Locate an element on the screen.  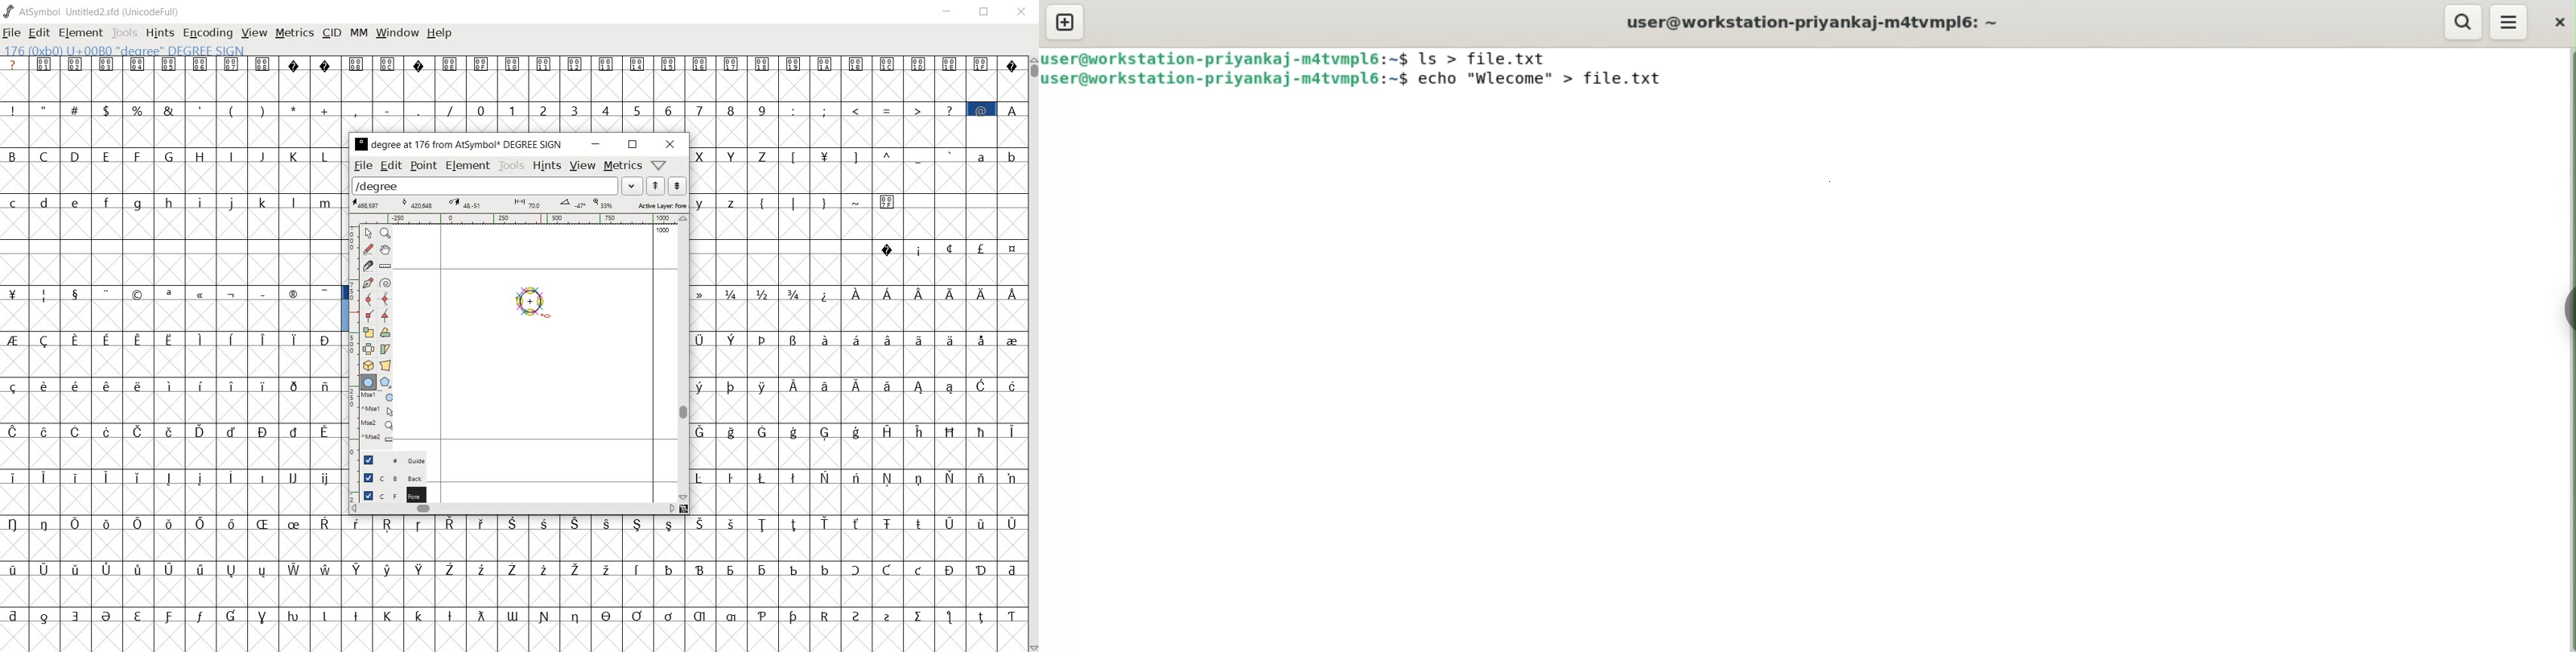
change whether spiro is active or not is located at coordinates (385, 282).